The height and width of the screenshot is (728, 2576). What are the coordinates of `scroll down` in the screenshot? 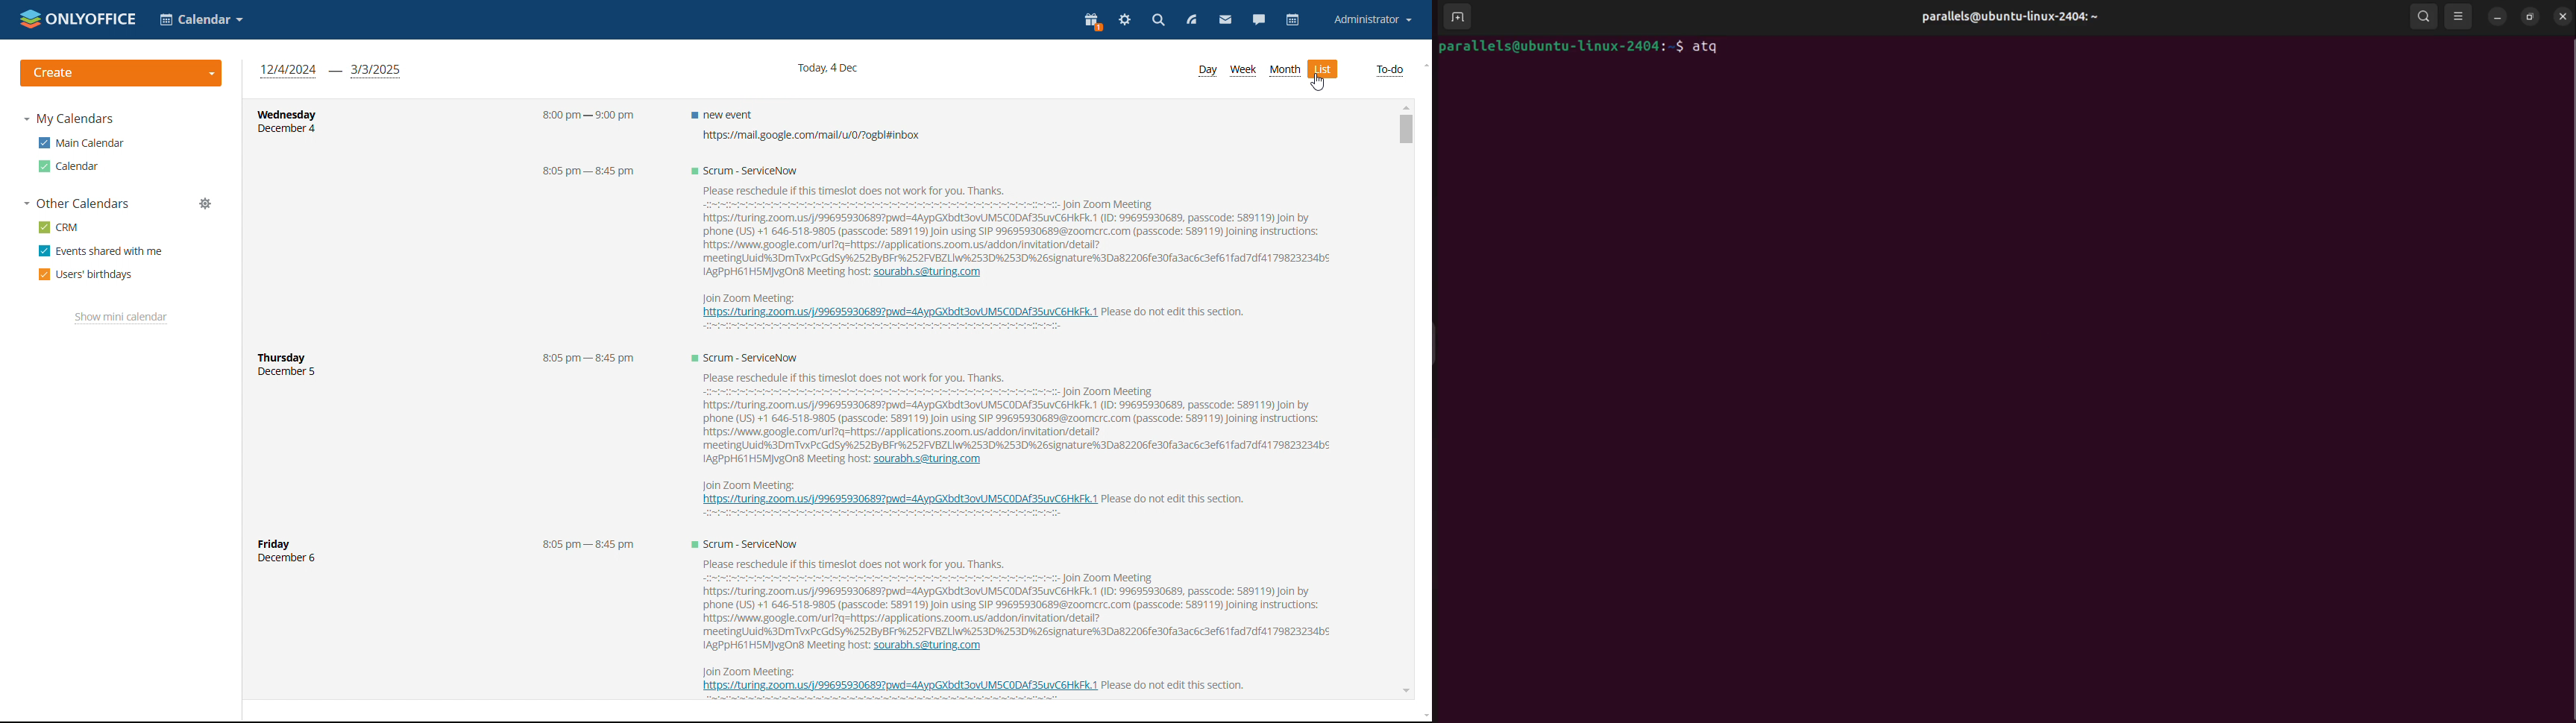 It's located at (1421, 713).